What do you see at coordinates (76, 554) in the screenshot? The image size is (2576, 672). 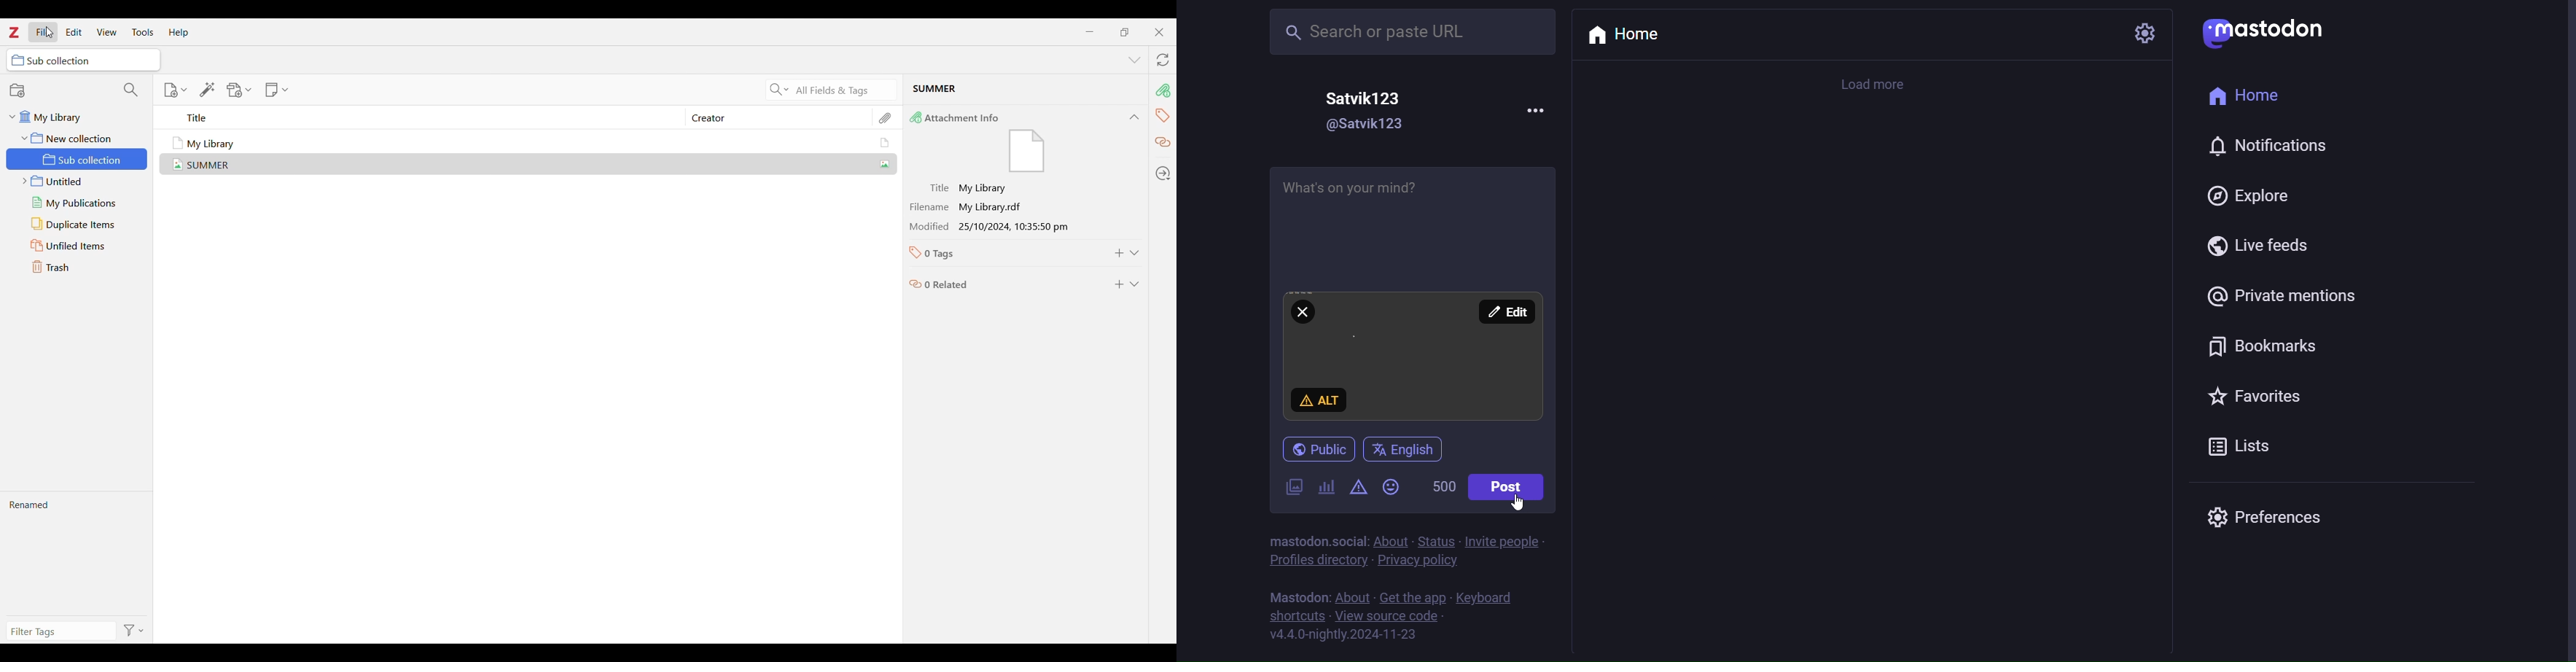 I see `Renamed` at bounding box center [76, 554].